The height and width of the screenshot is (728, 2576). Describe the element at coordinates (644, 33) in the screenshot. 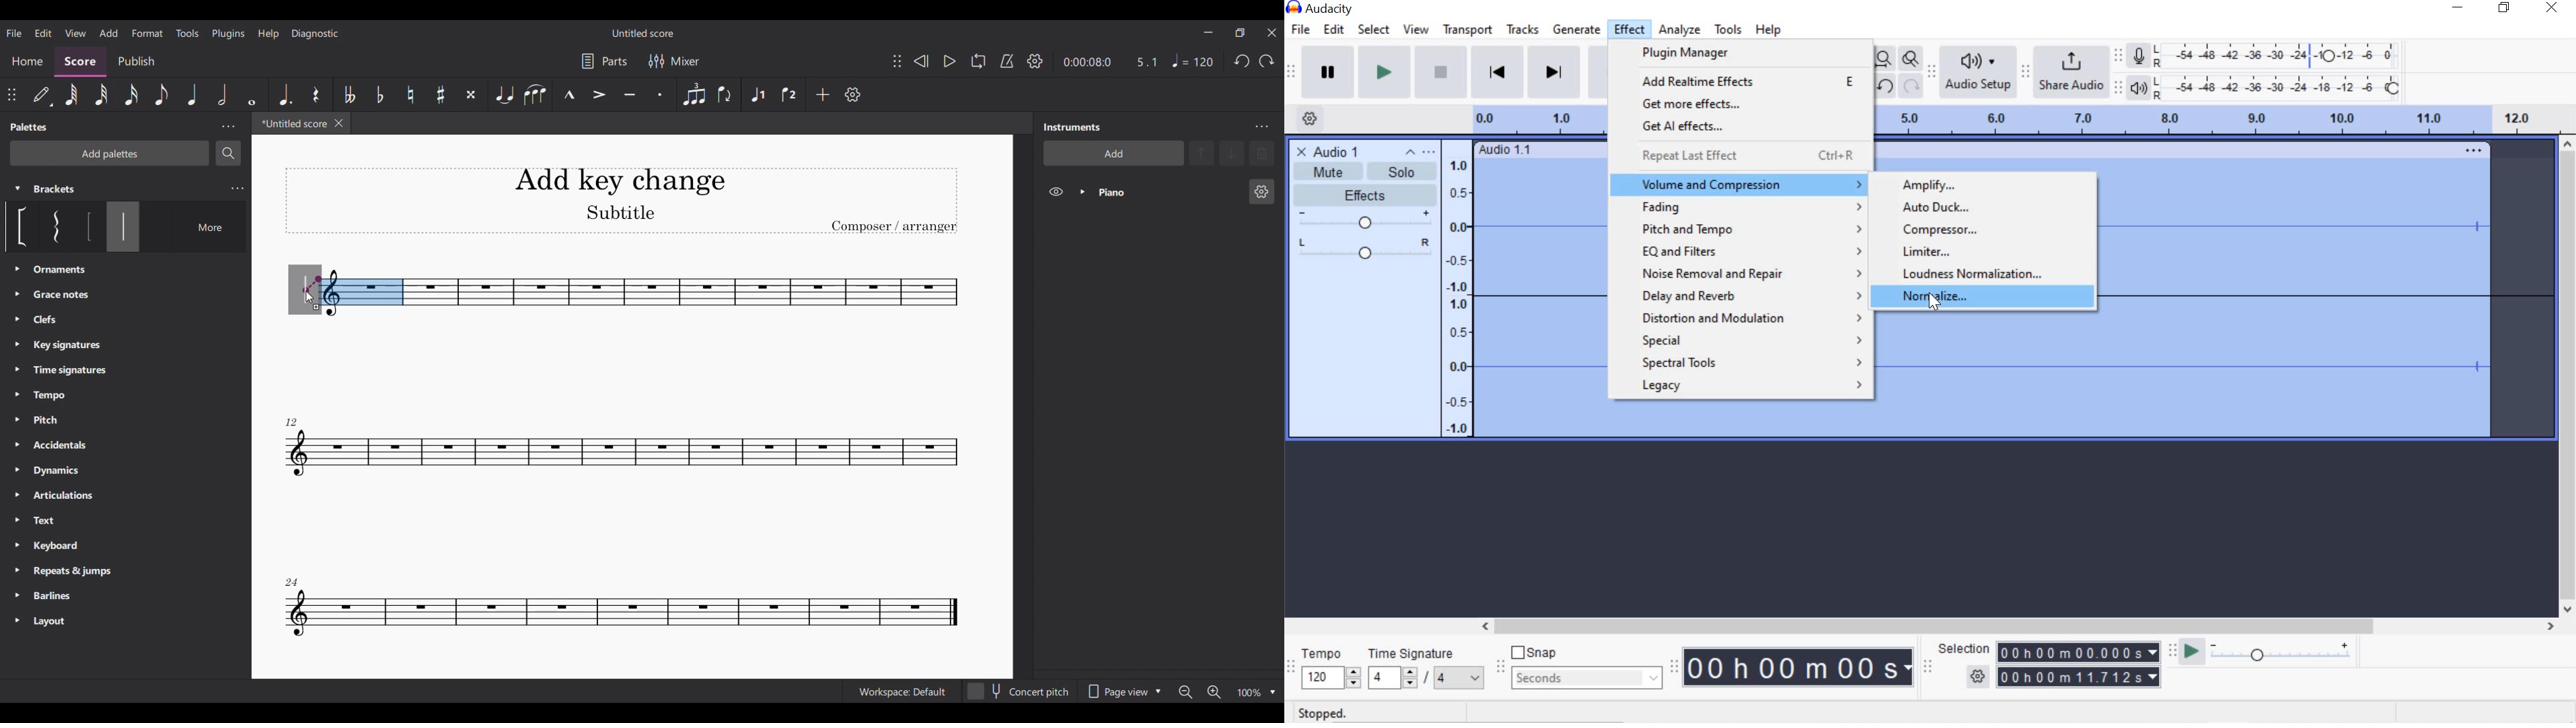

I see `Name of file` at that location.